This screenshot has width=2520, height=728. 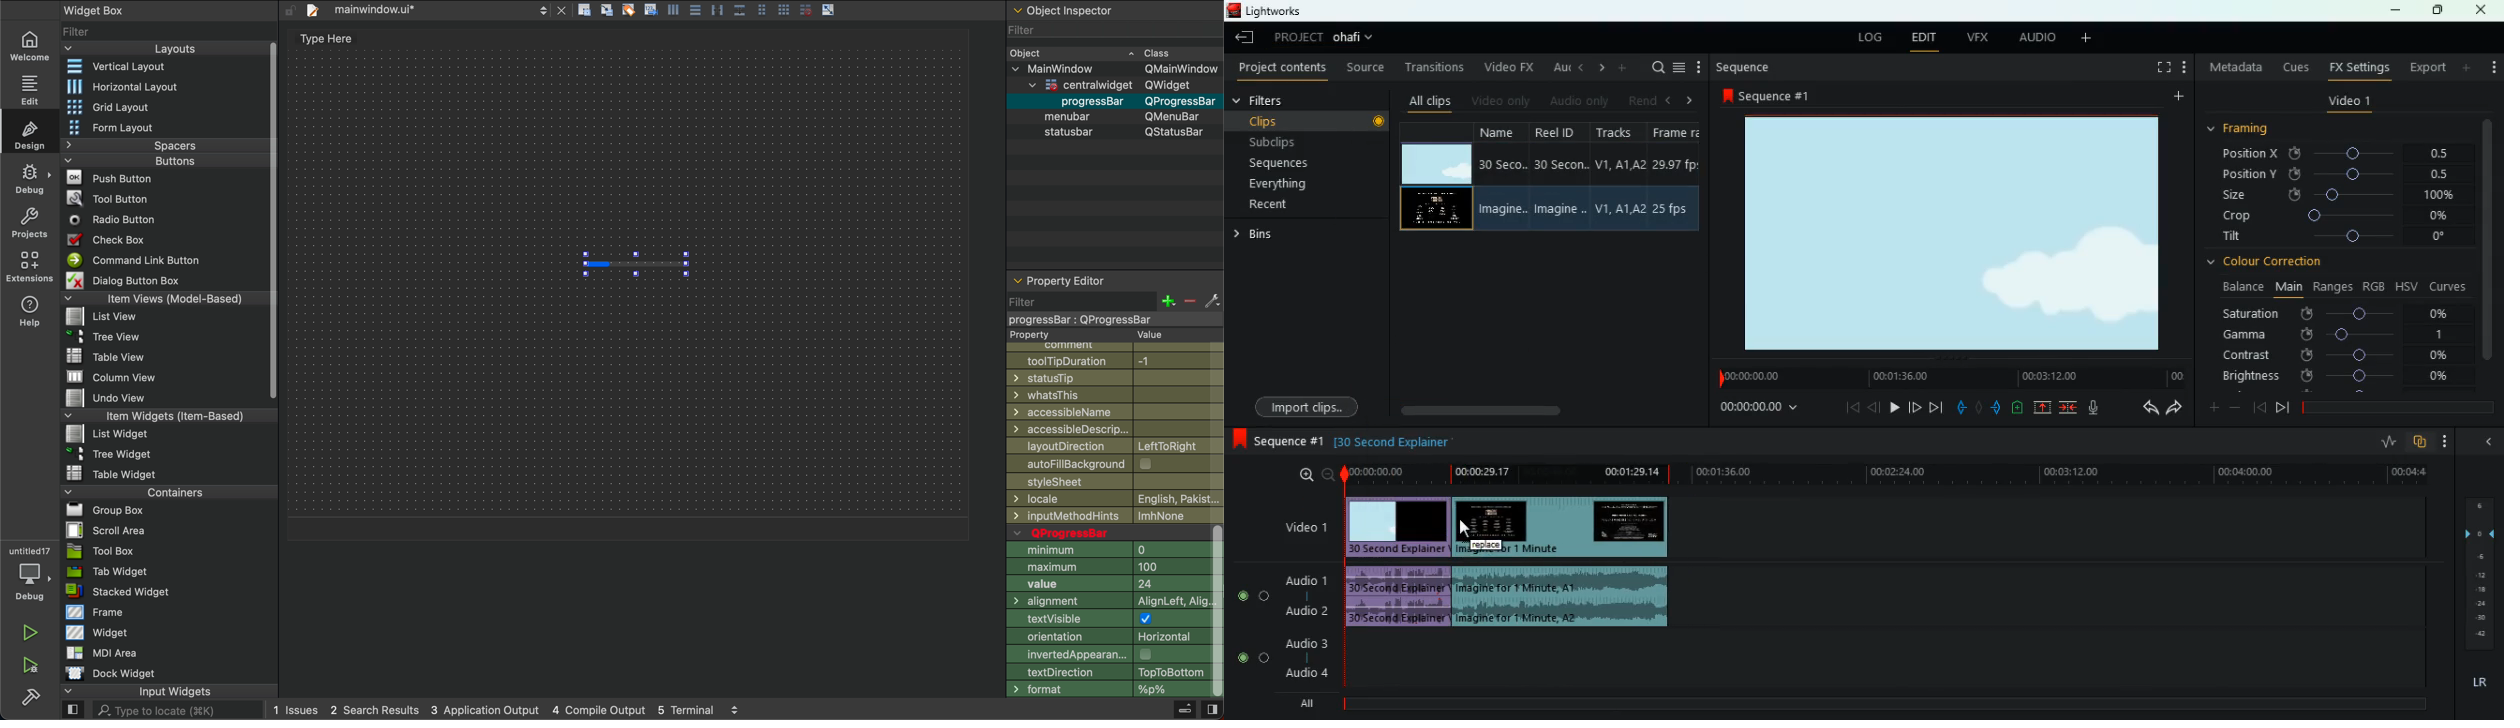 I want to click on Tab Widget, so click(x=104, y=572).